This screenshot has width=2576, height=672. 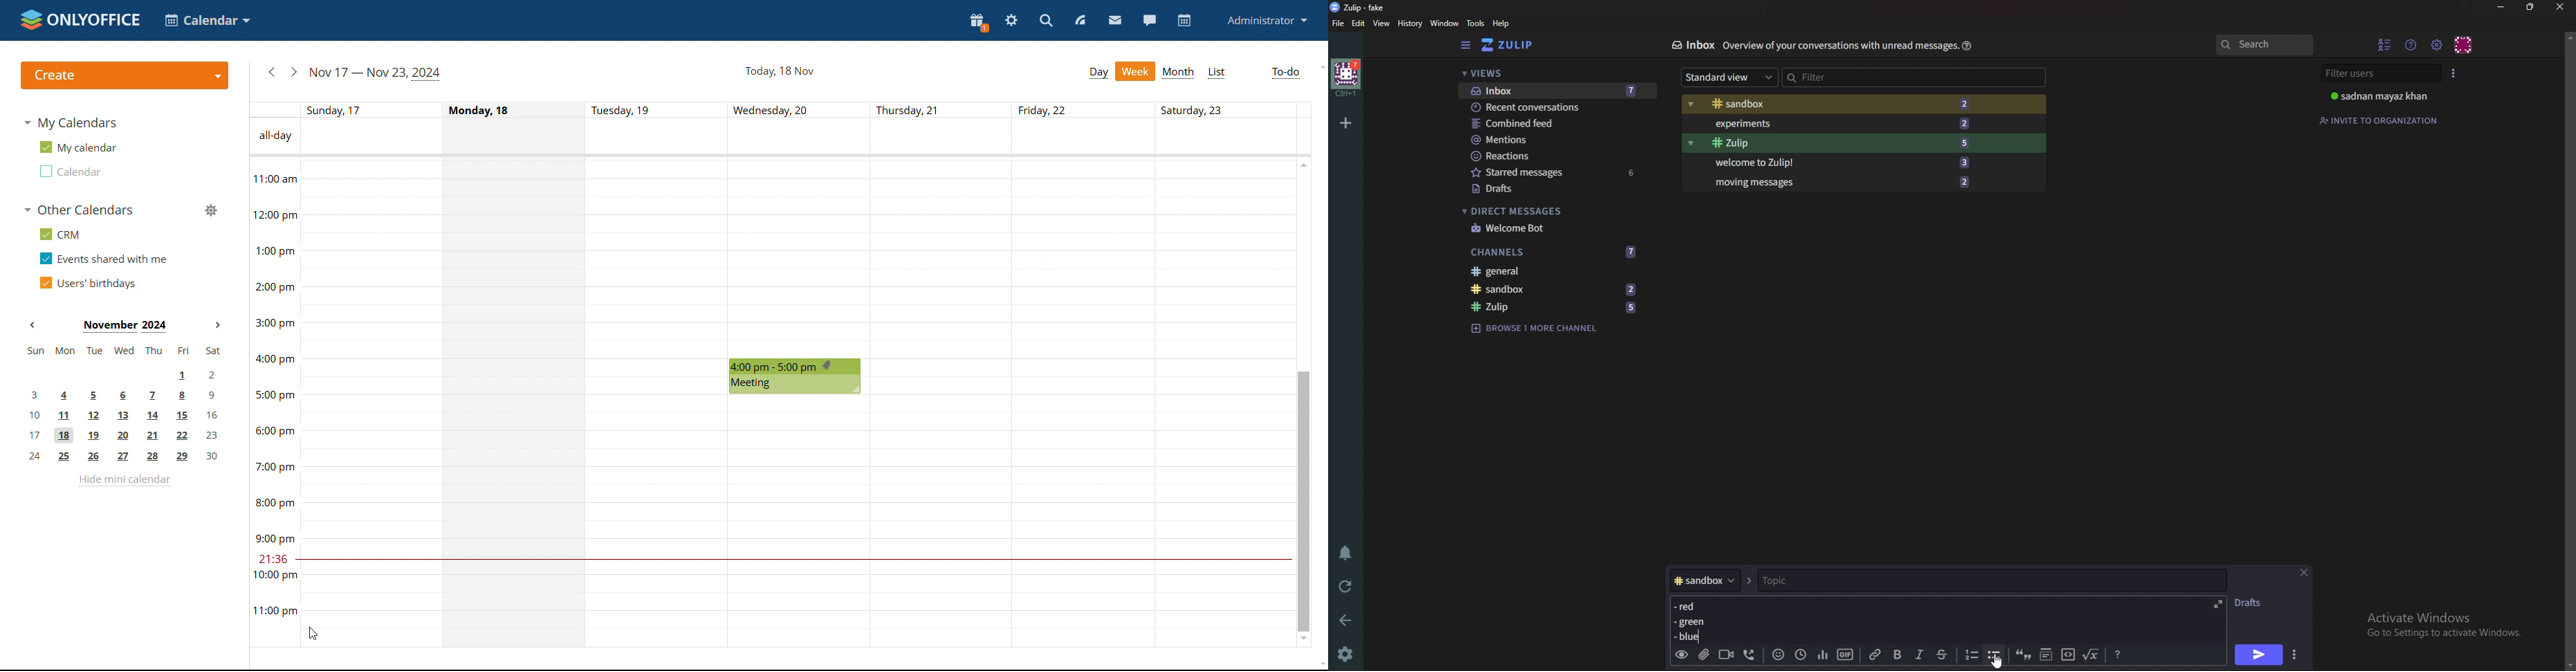 I want to click on link, so click(x=1878, y=655).